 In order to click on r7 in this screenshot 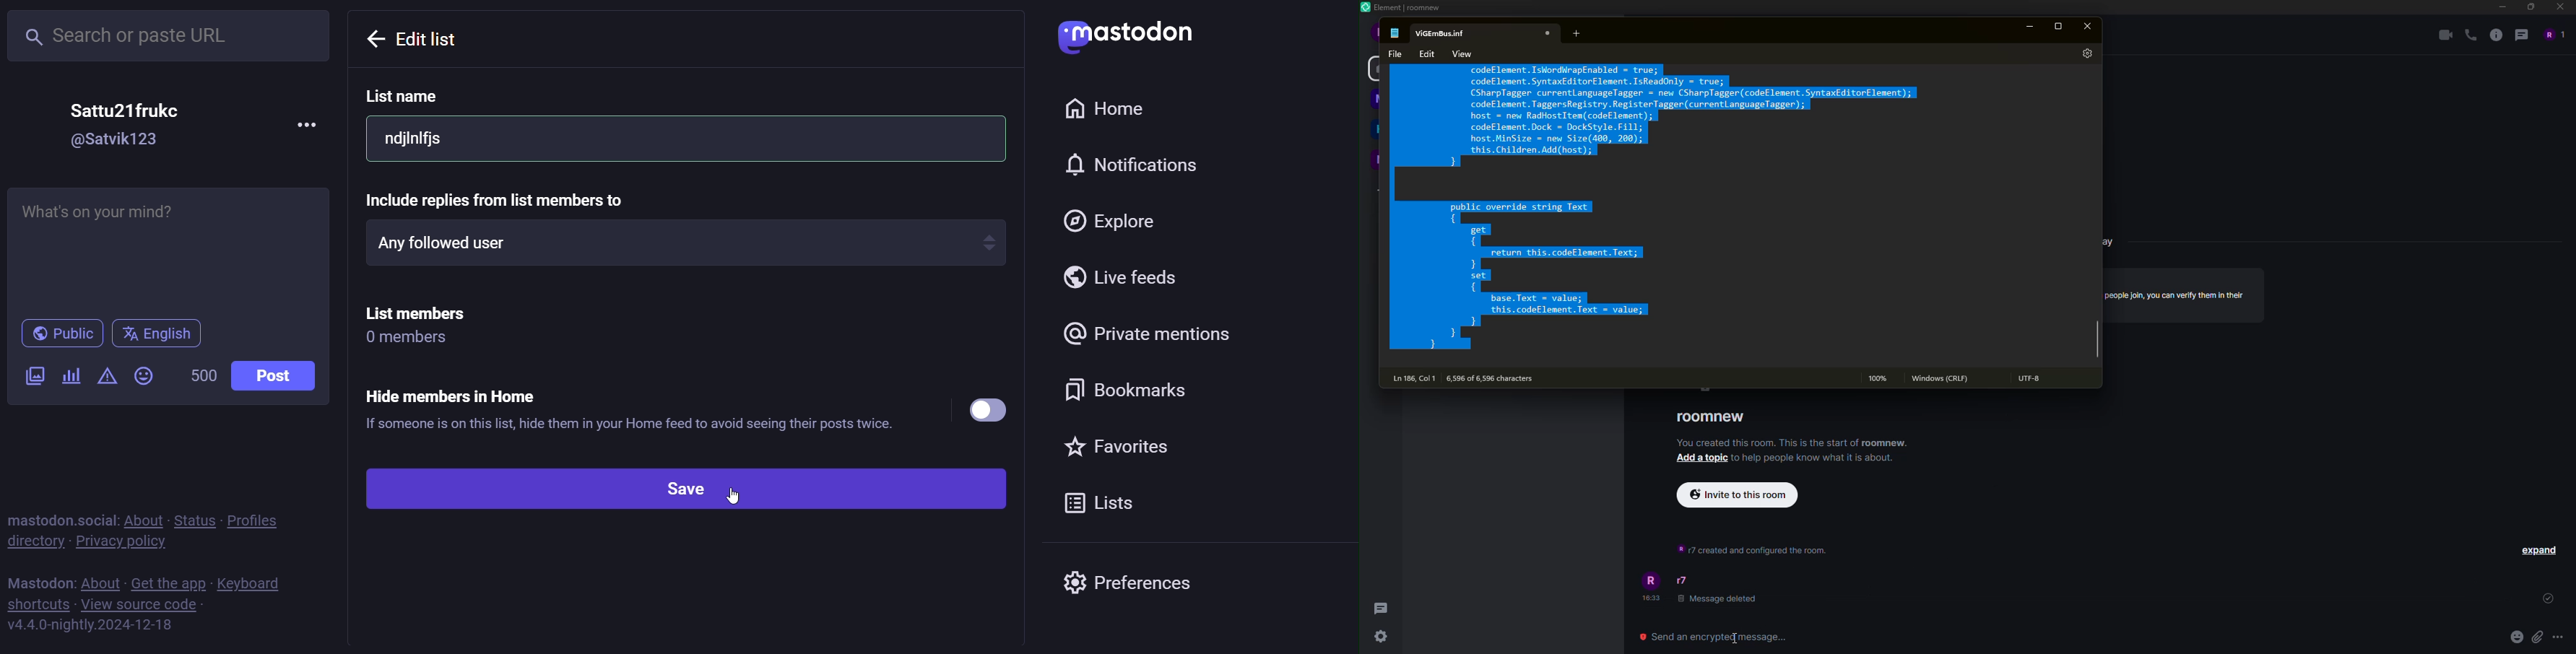, I will do `click(1684, 580)`.